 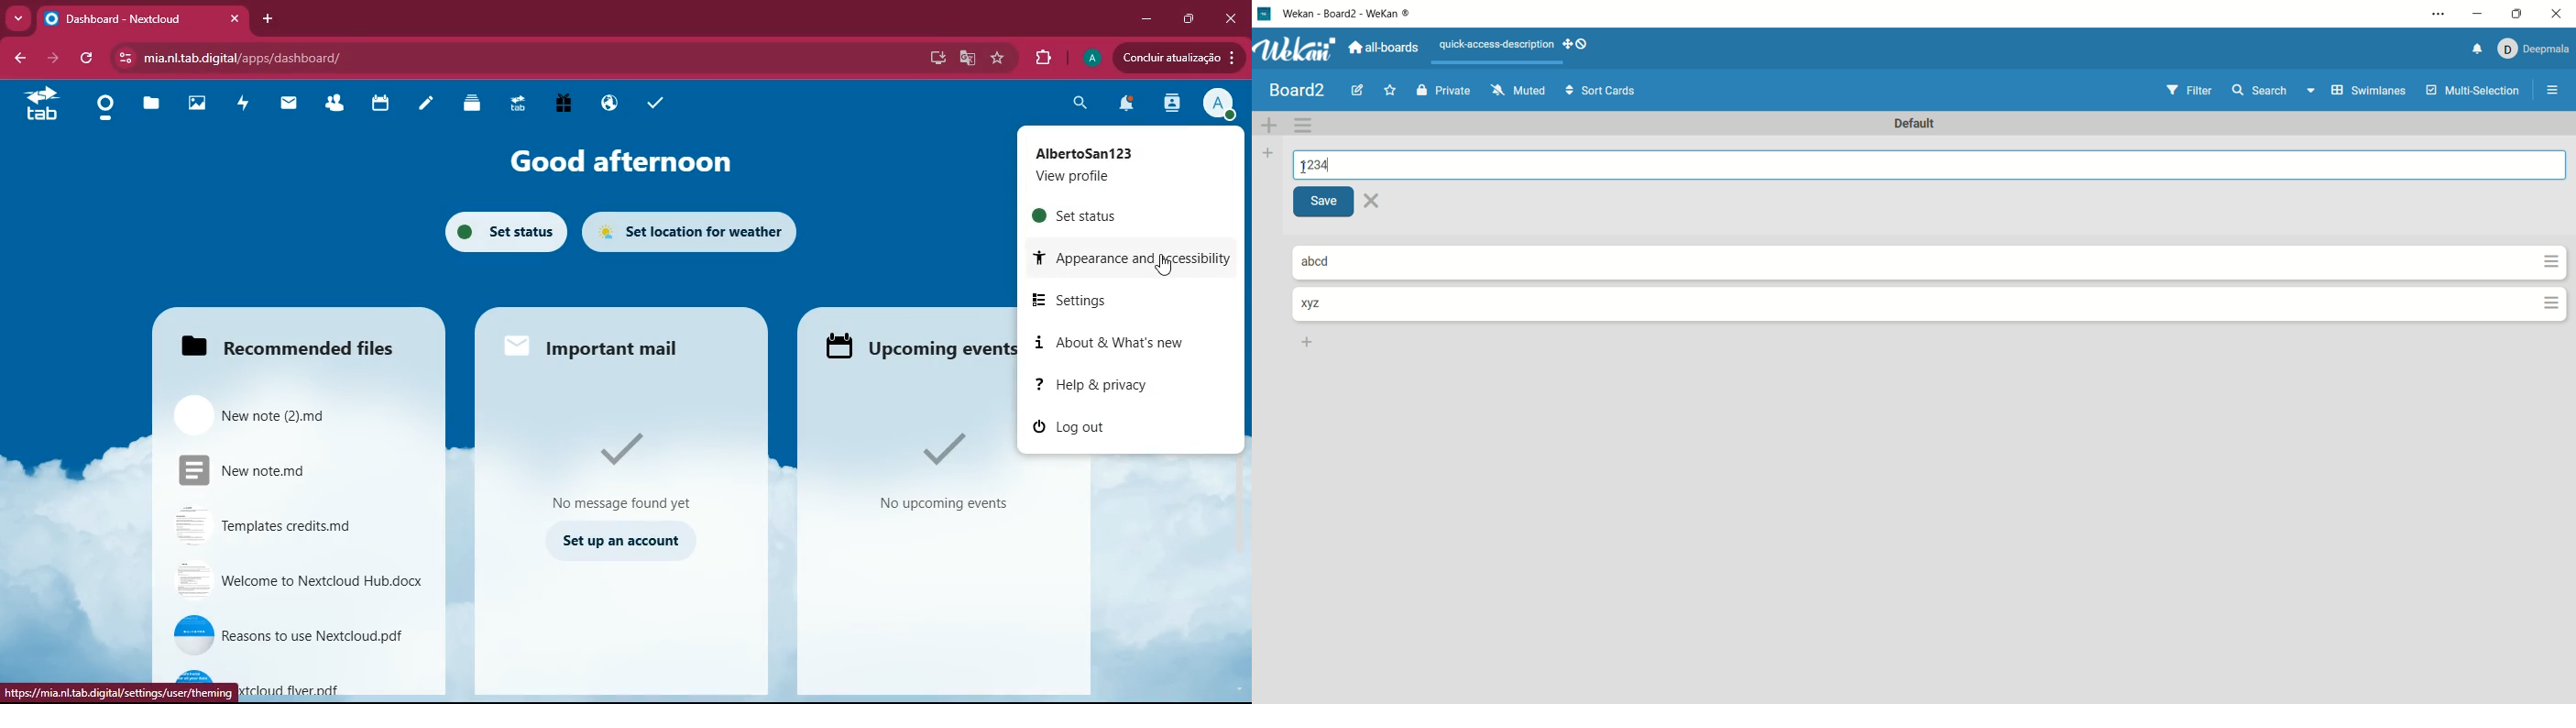 What do you see at coordinates (268, 17) in the screenshot?
I see `add tab` at bounding box center [268, 17].